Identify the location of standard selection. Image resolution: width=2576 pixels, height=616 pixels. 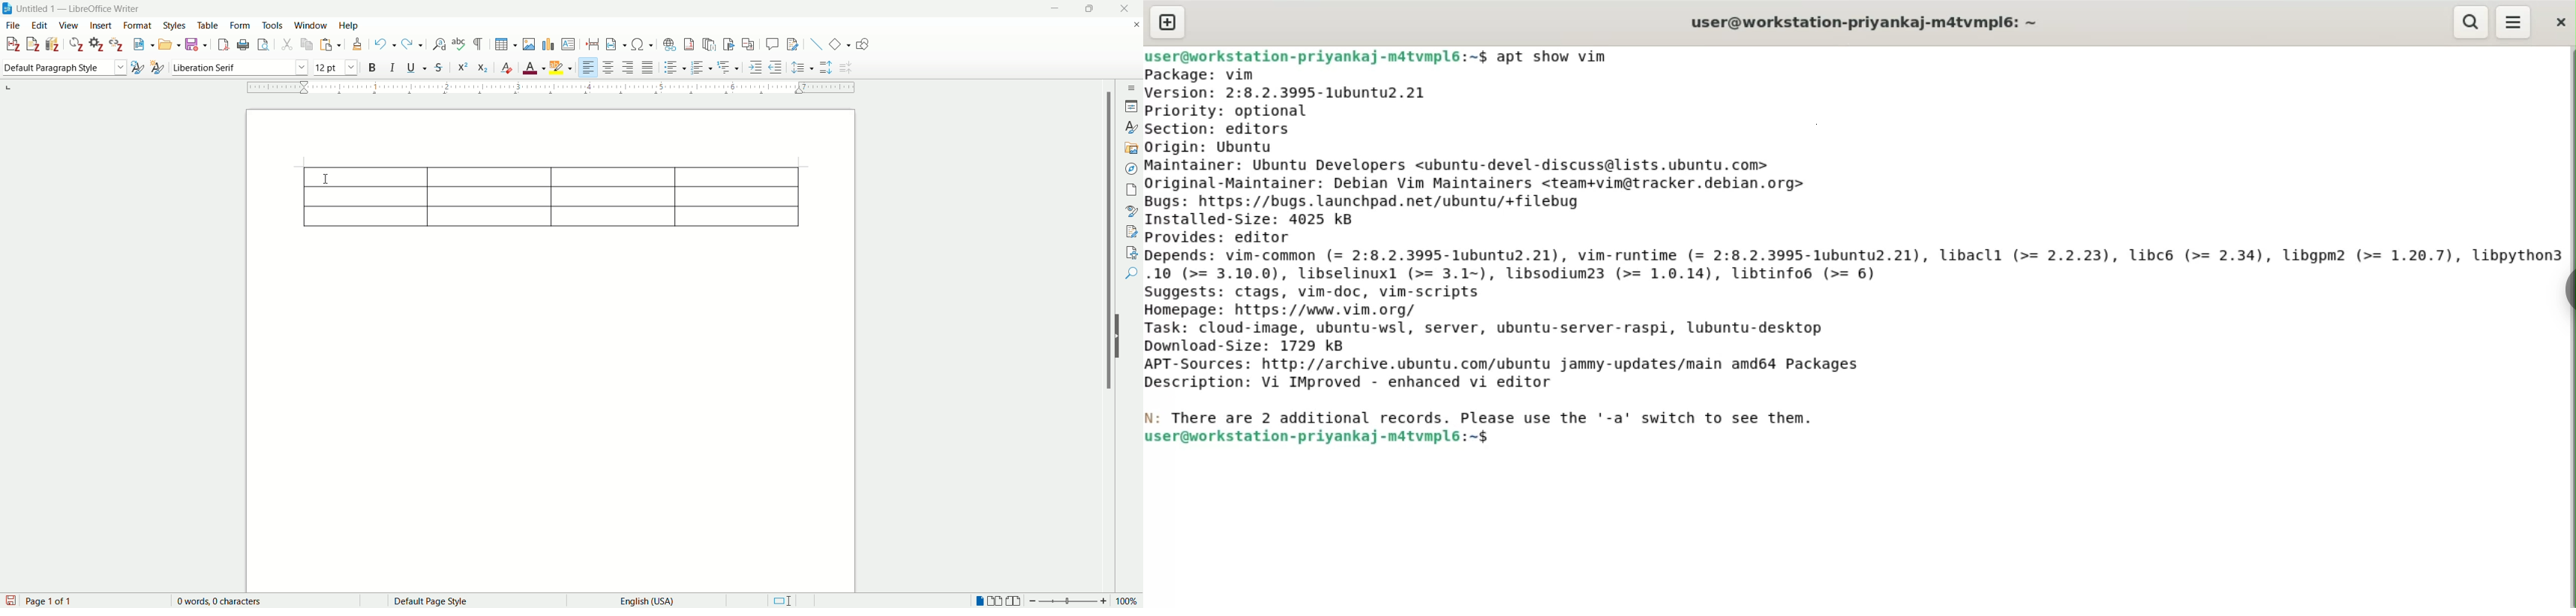
(791, 600).